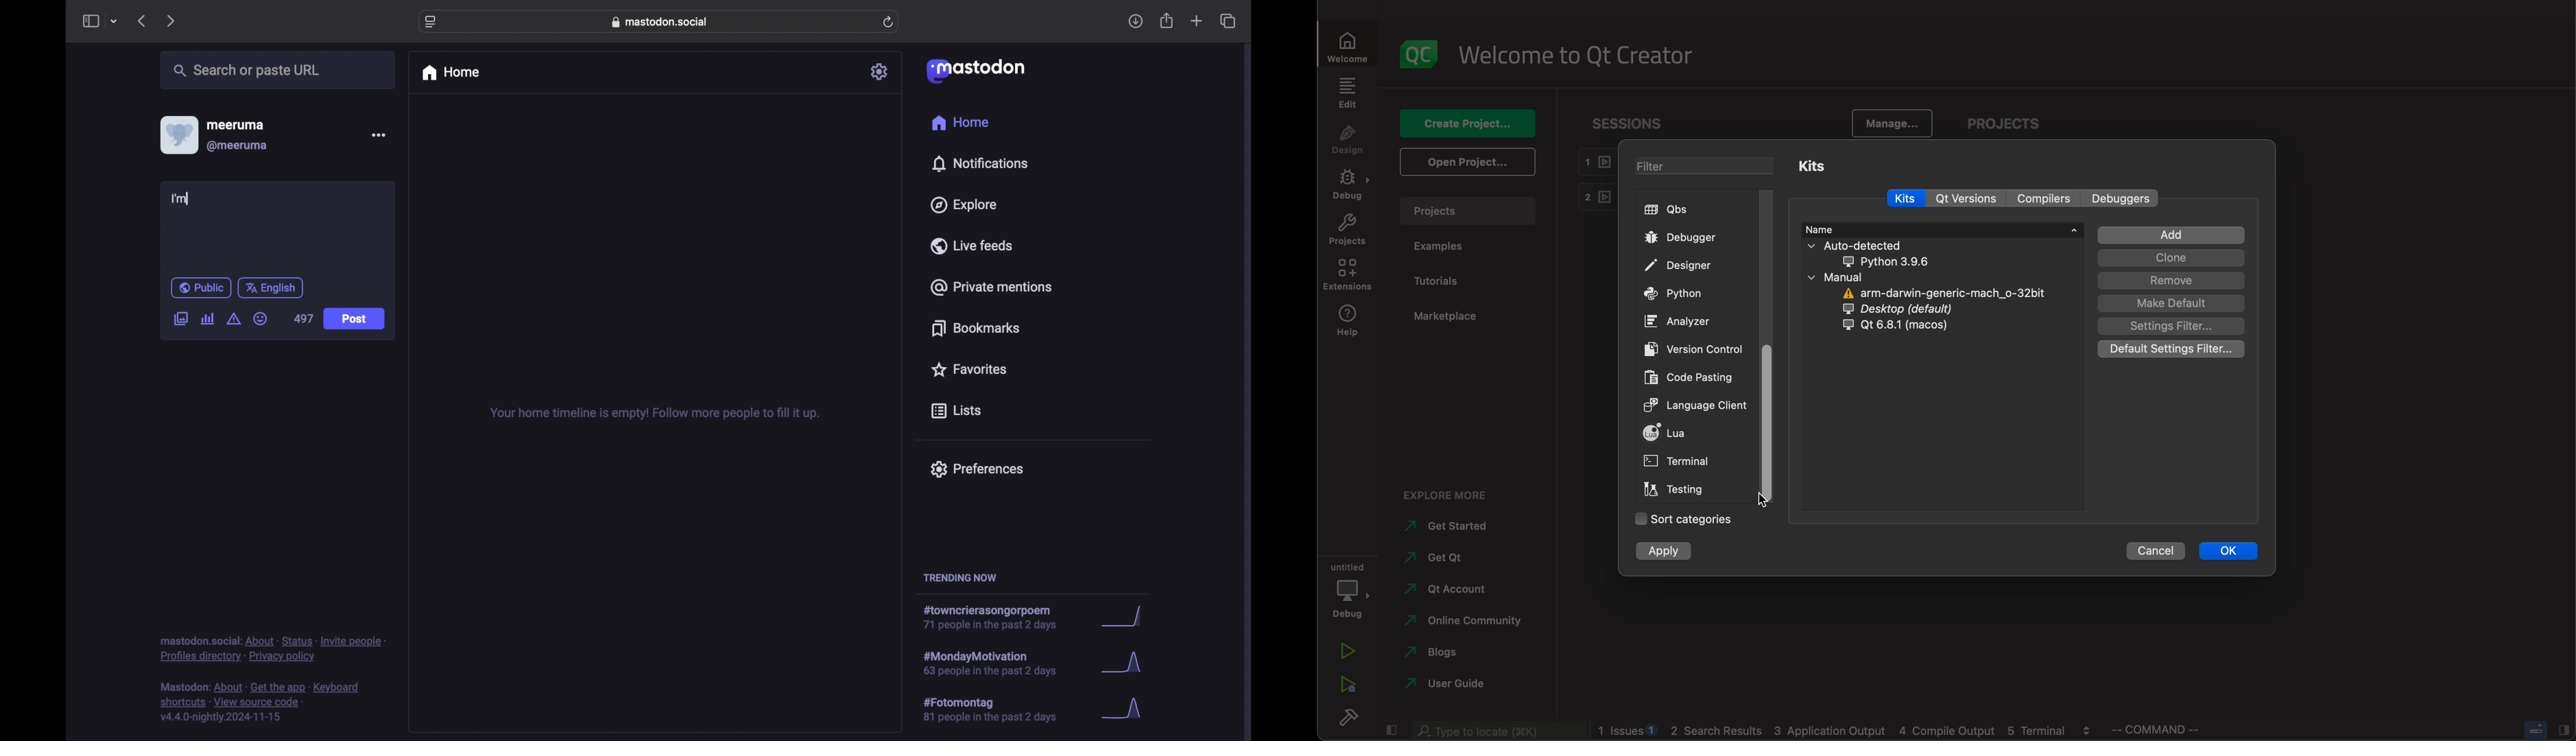  Describe the element at coordinates (1229, 21) in the screenshot. I see `show tab overview` at that location.